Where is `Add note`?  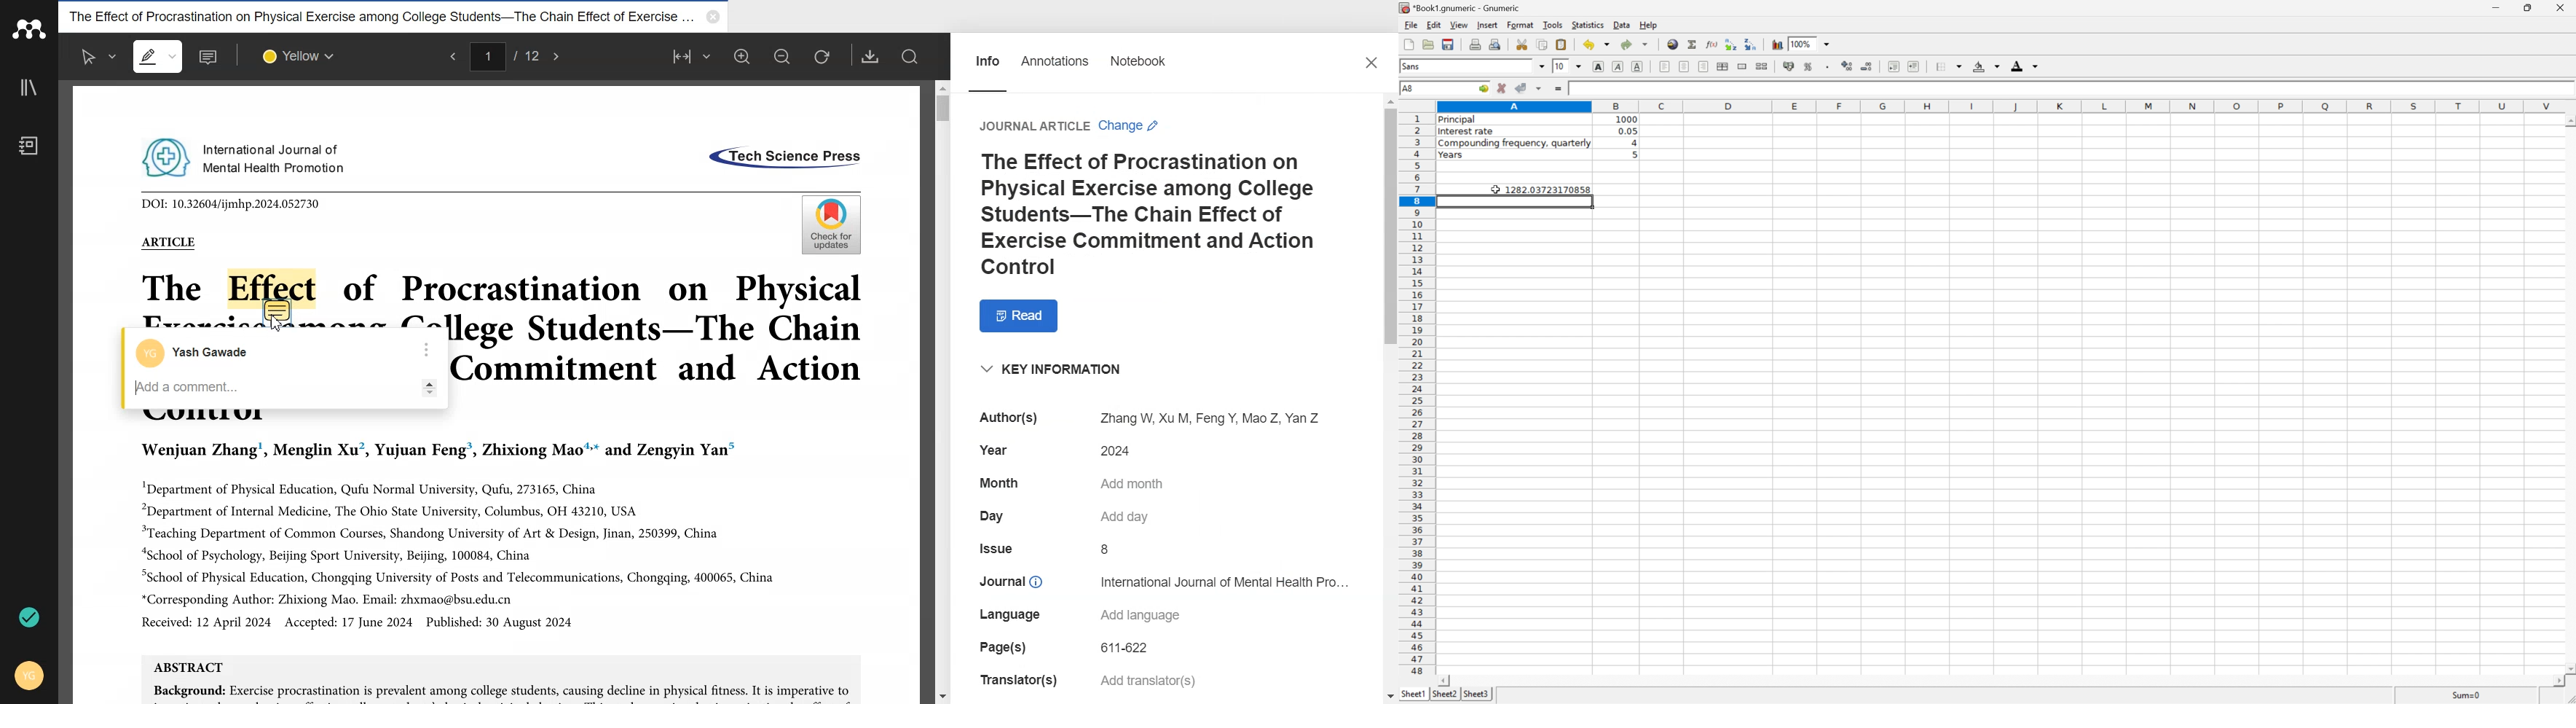 Add note is located at coordinates (210, 57).